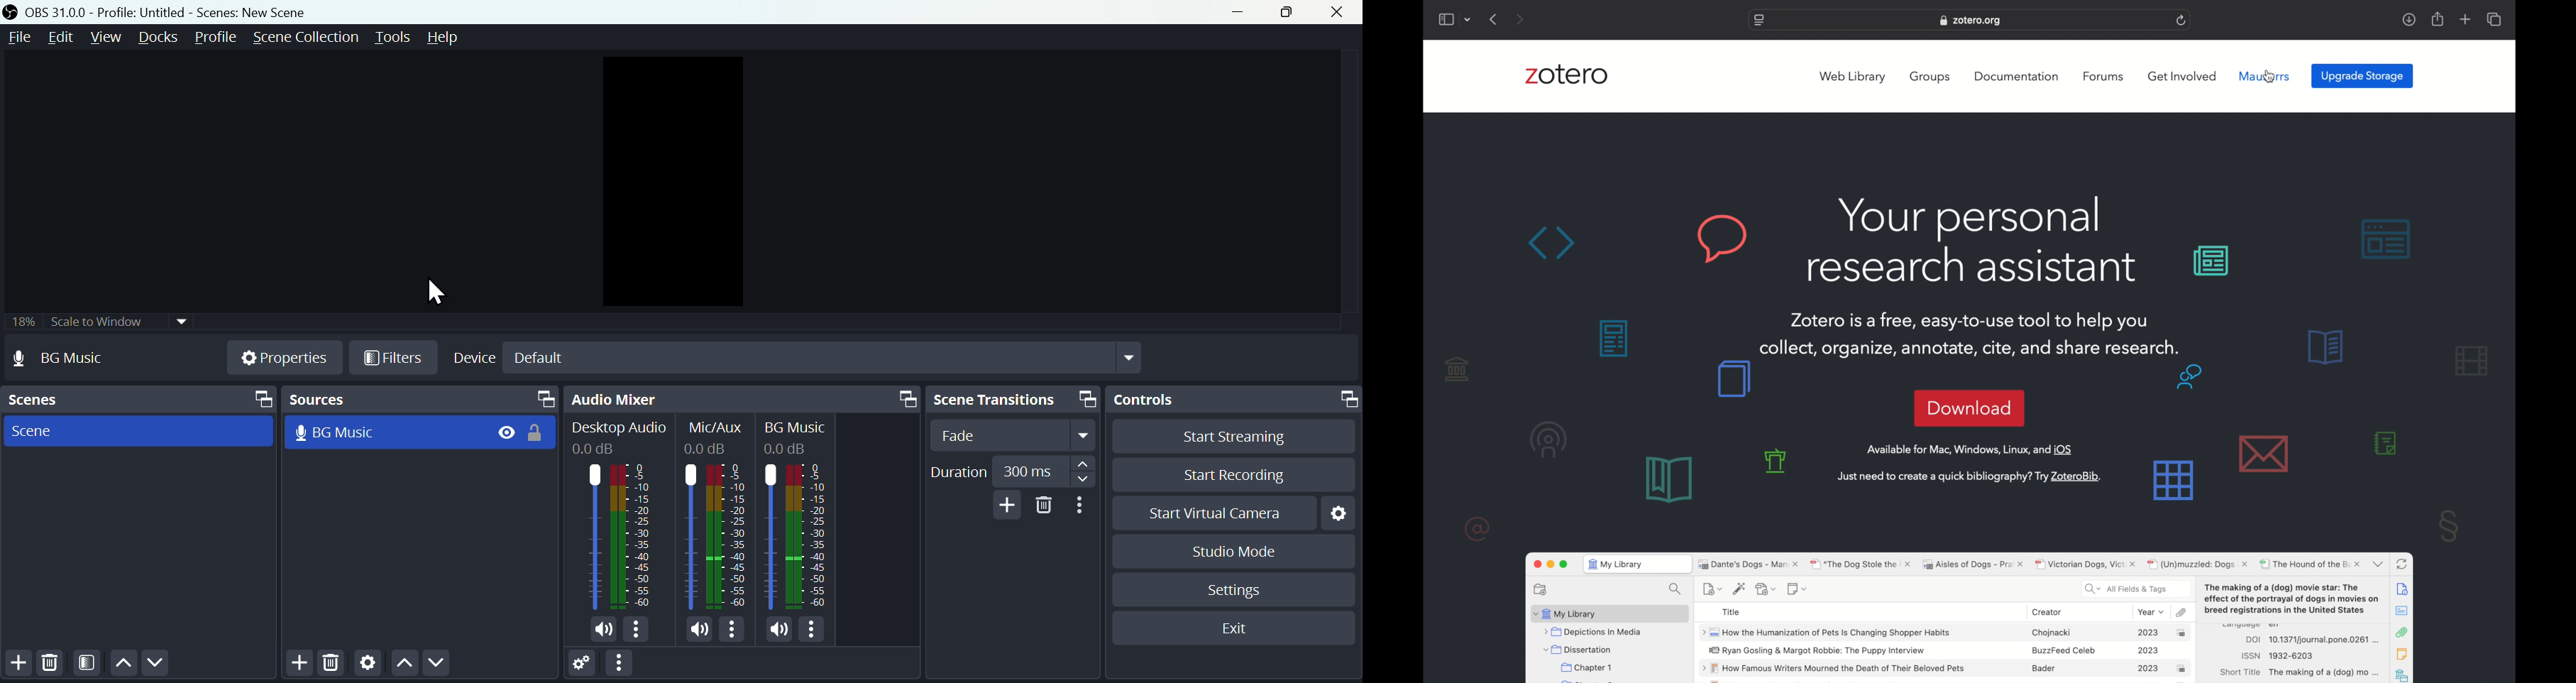  Describe the element at coordinates (2466, 19) in the screenshot. I see `add` at that location.